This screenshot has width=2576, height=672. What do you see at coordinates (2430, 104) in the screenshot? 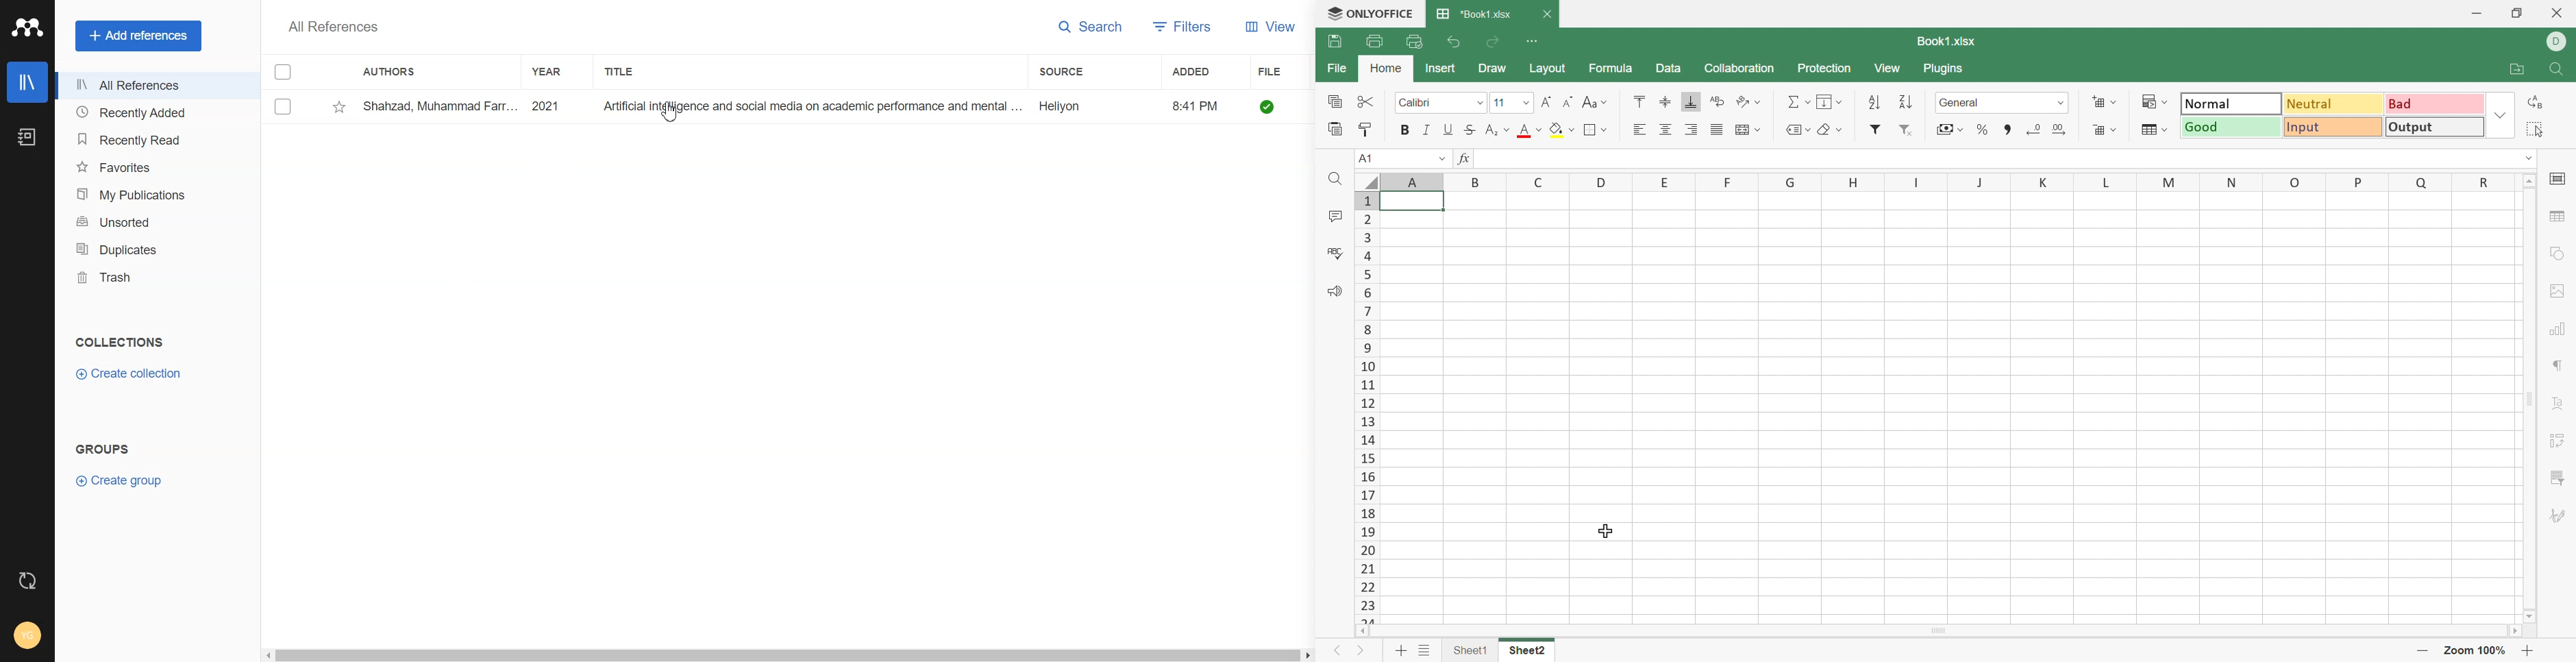
I see `Bad` at bounding box center [2430, 104].